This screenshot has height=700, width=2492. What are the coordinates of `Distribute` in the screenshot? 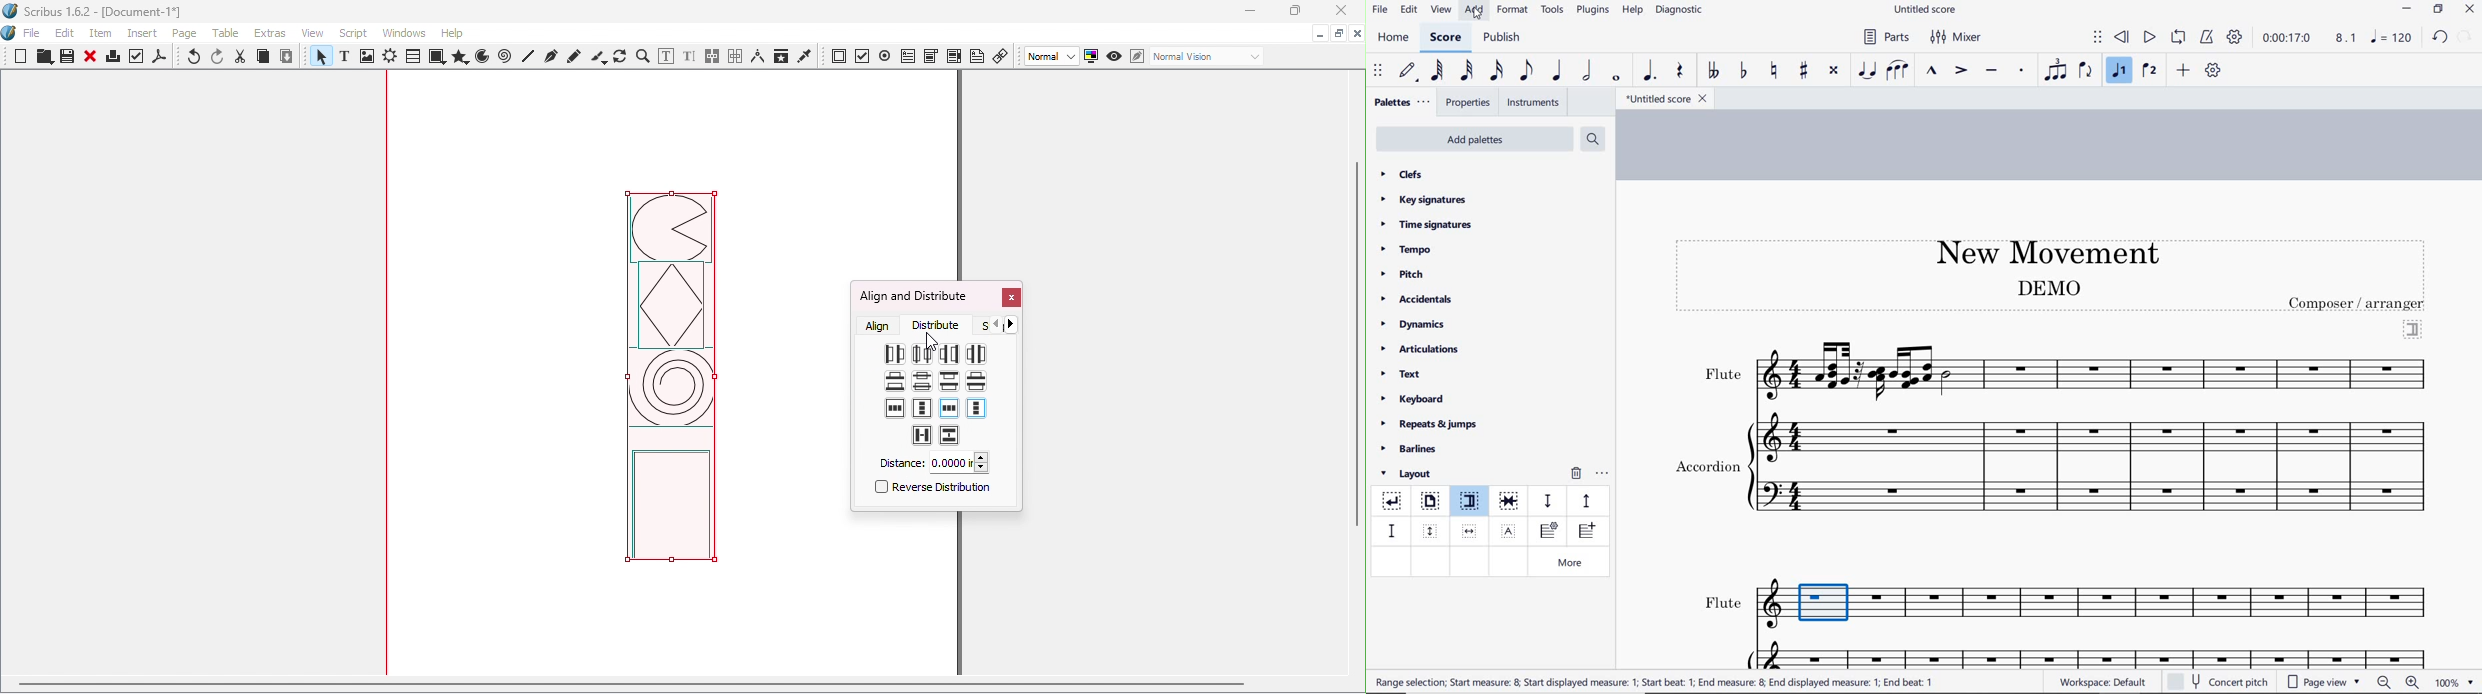 It's located at (941, 325).